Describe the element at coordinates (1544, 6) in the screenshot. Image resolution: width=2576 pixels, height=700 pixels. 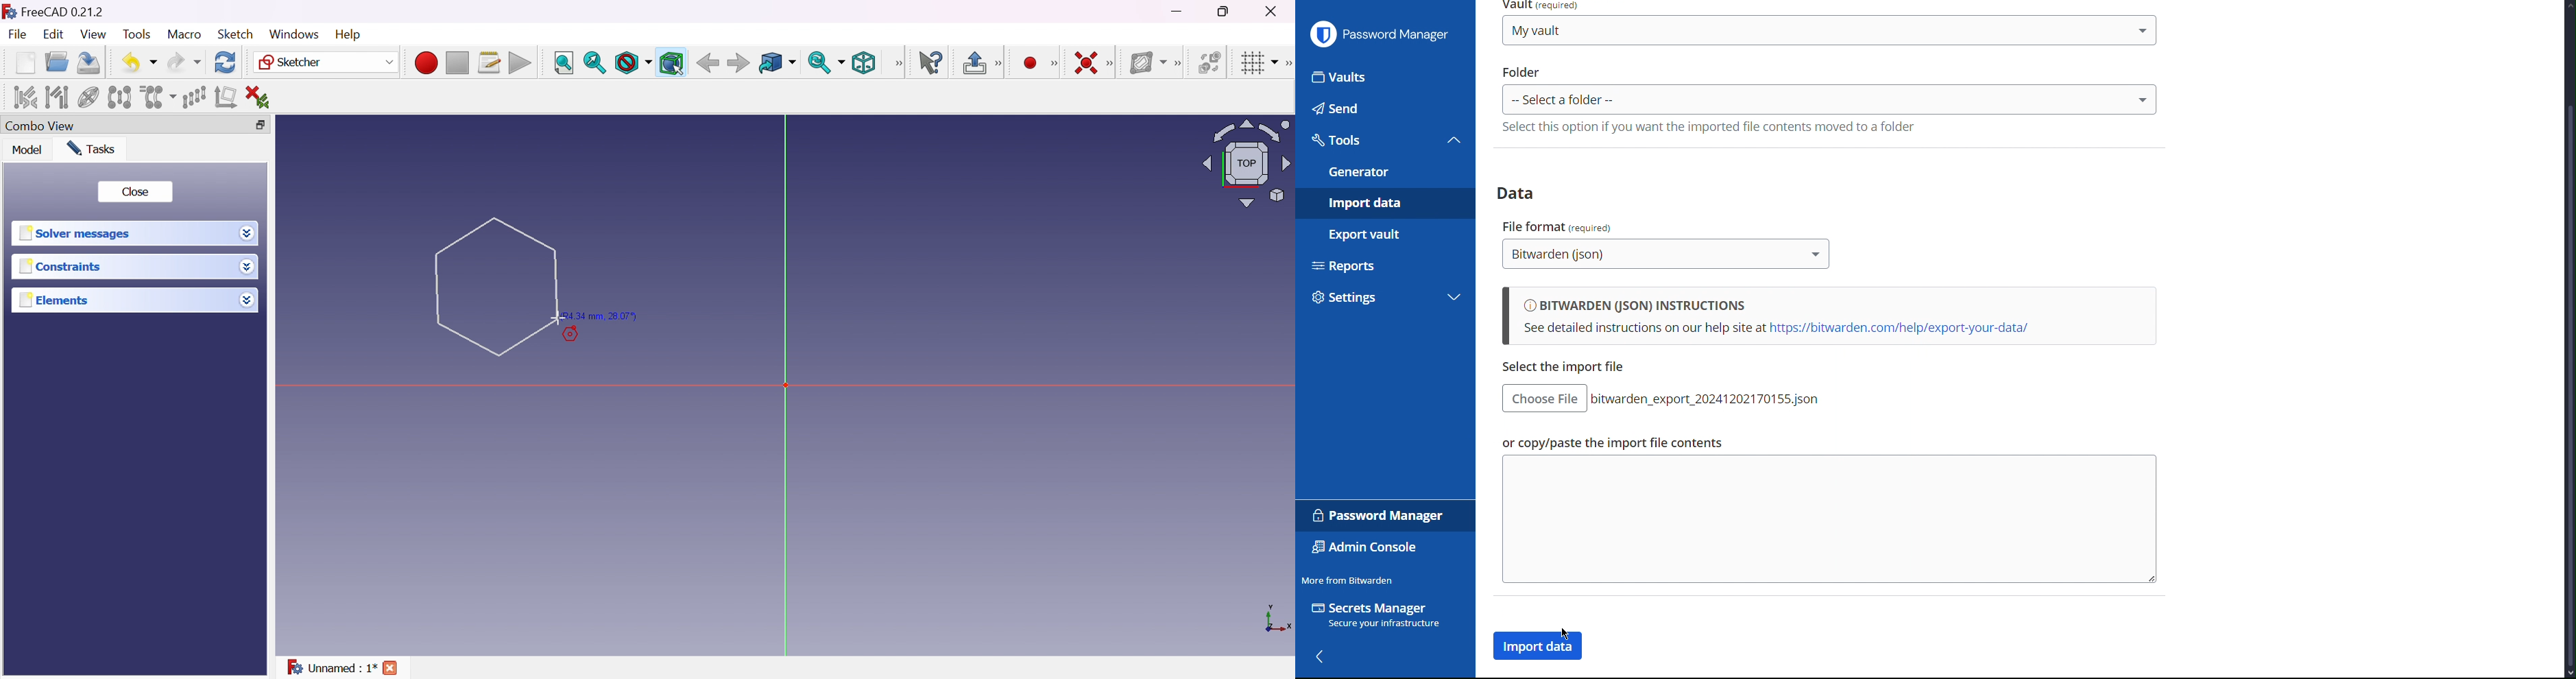
I see `vault` at that location.